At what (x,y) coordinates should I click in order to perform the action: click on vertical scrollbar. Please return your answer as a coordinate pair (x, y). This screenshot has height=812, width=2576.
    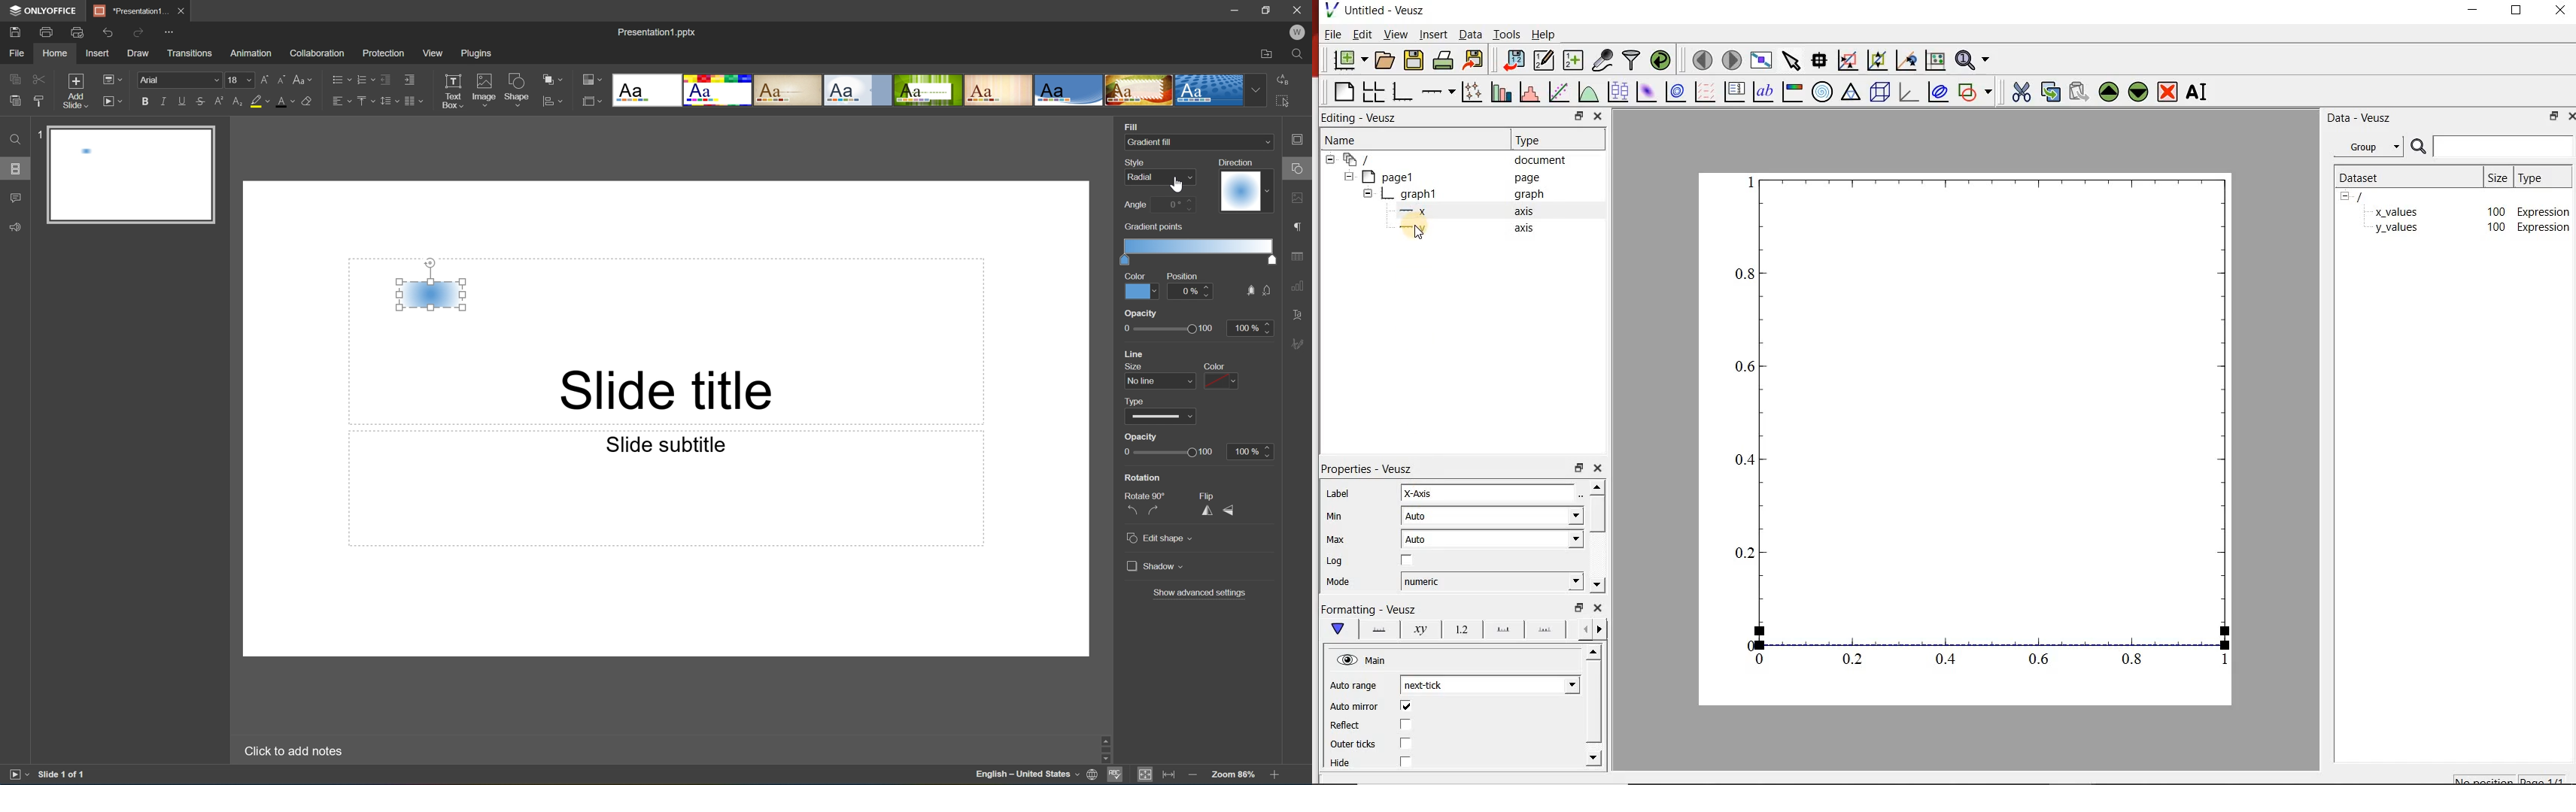
    Looking at the image, I should click on (1596, 514).